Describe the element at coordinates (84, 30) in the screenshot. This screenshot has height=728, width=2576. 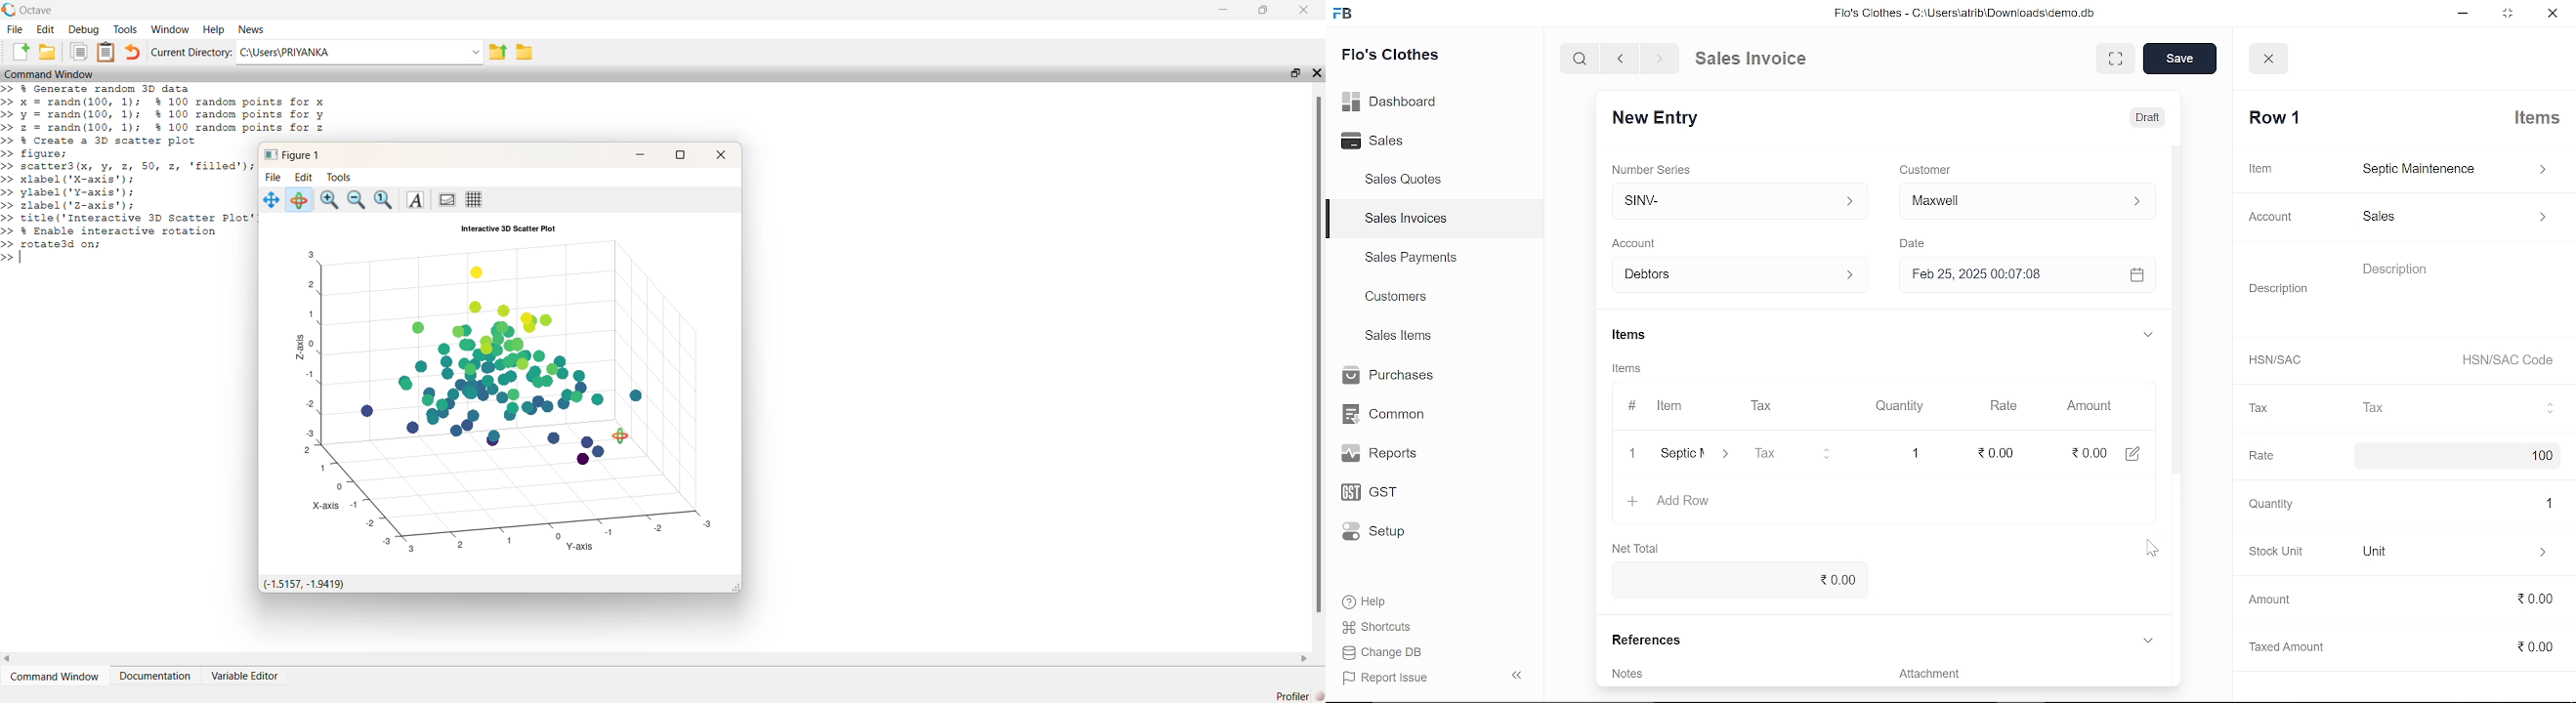
I see `Debug` at that location.